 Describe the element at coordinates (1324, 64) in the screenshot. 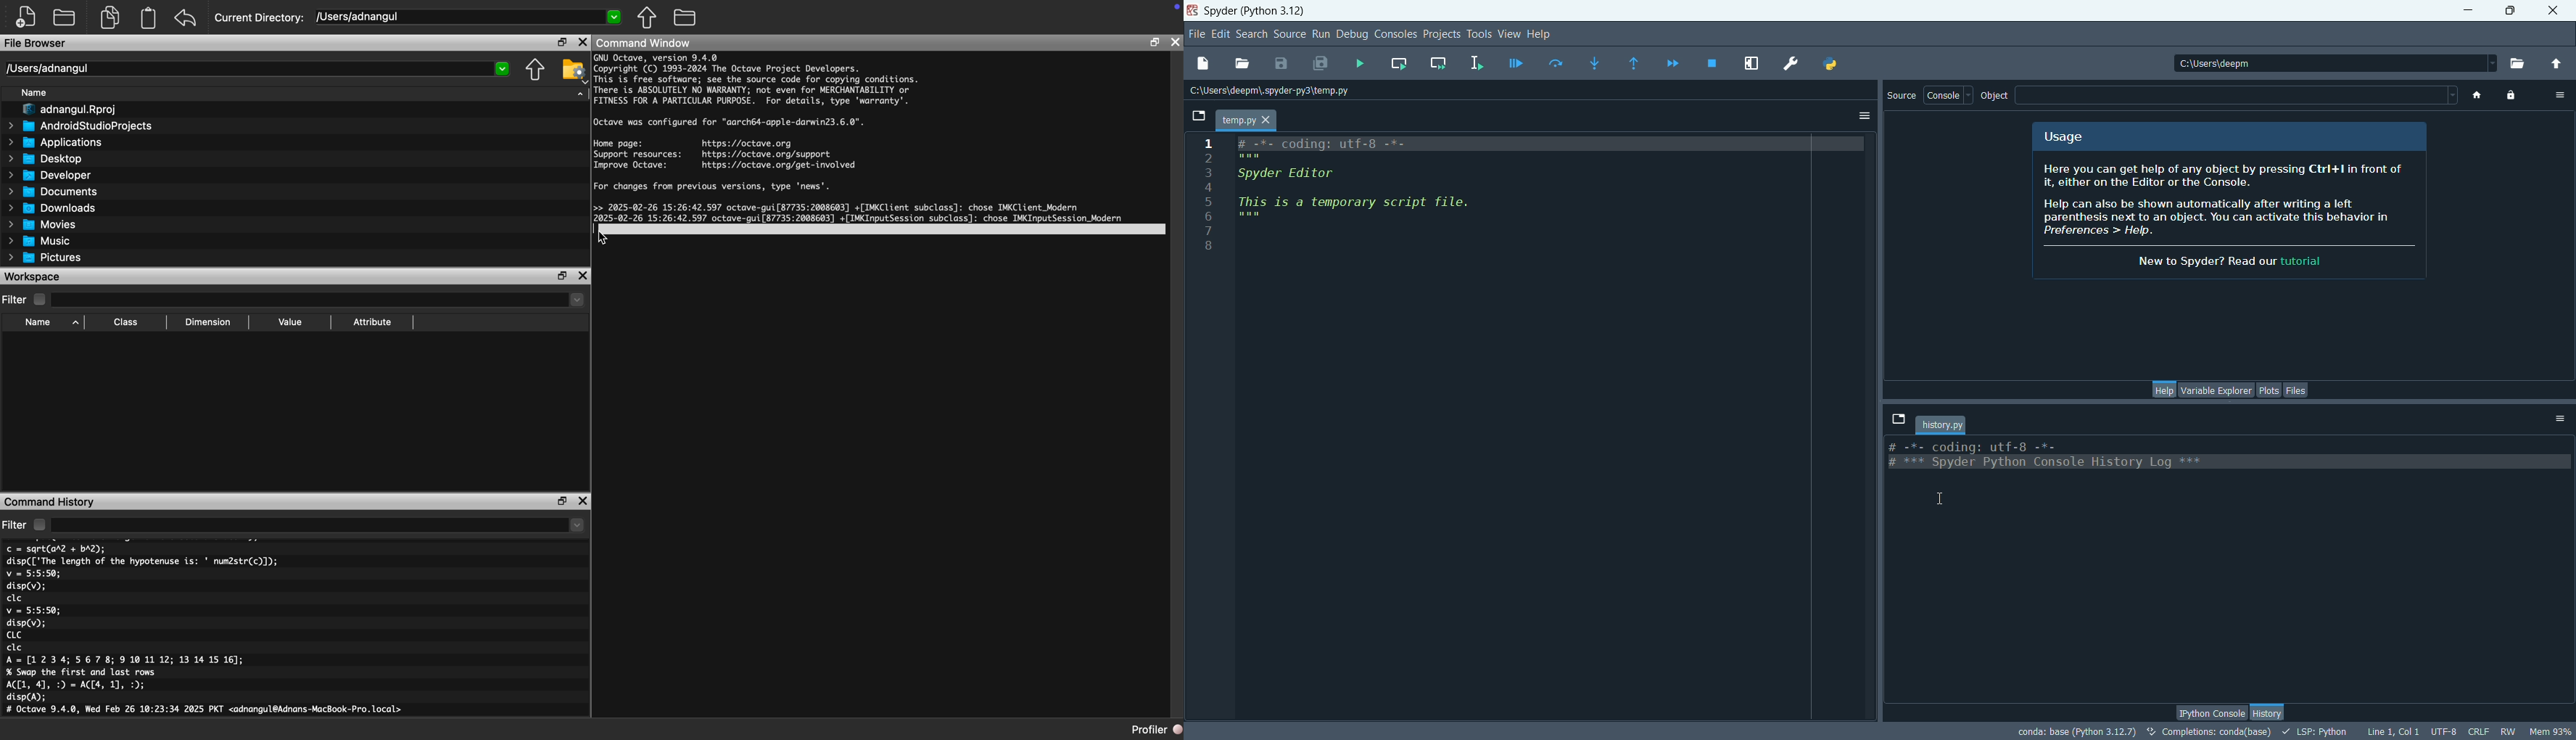

I see `save all files` at that location.